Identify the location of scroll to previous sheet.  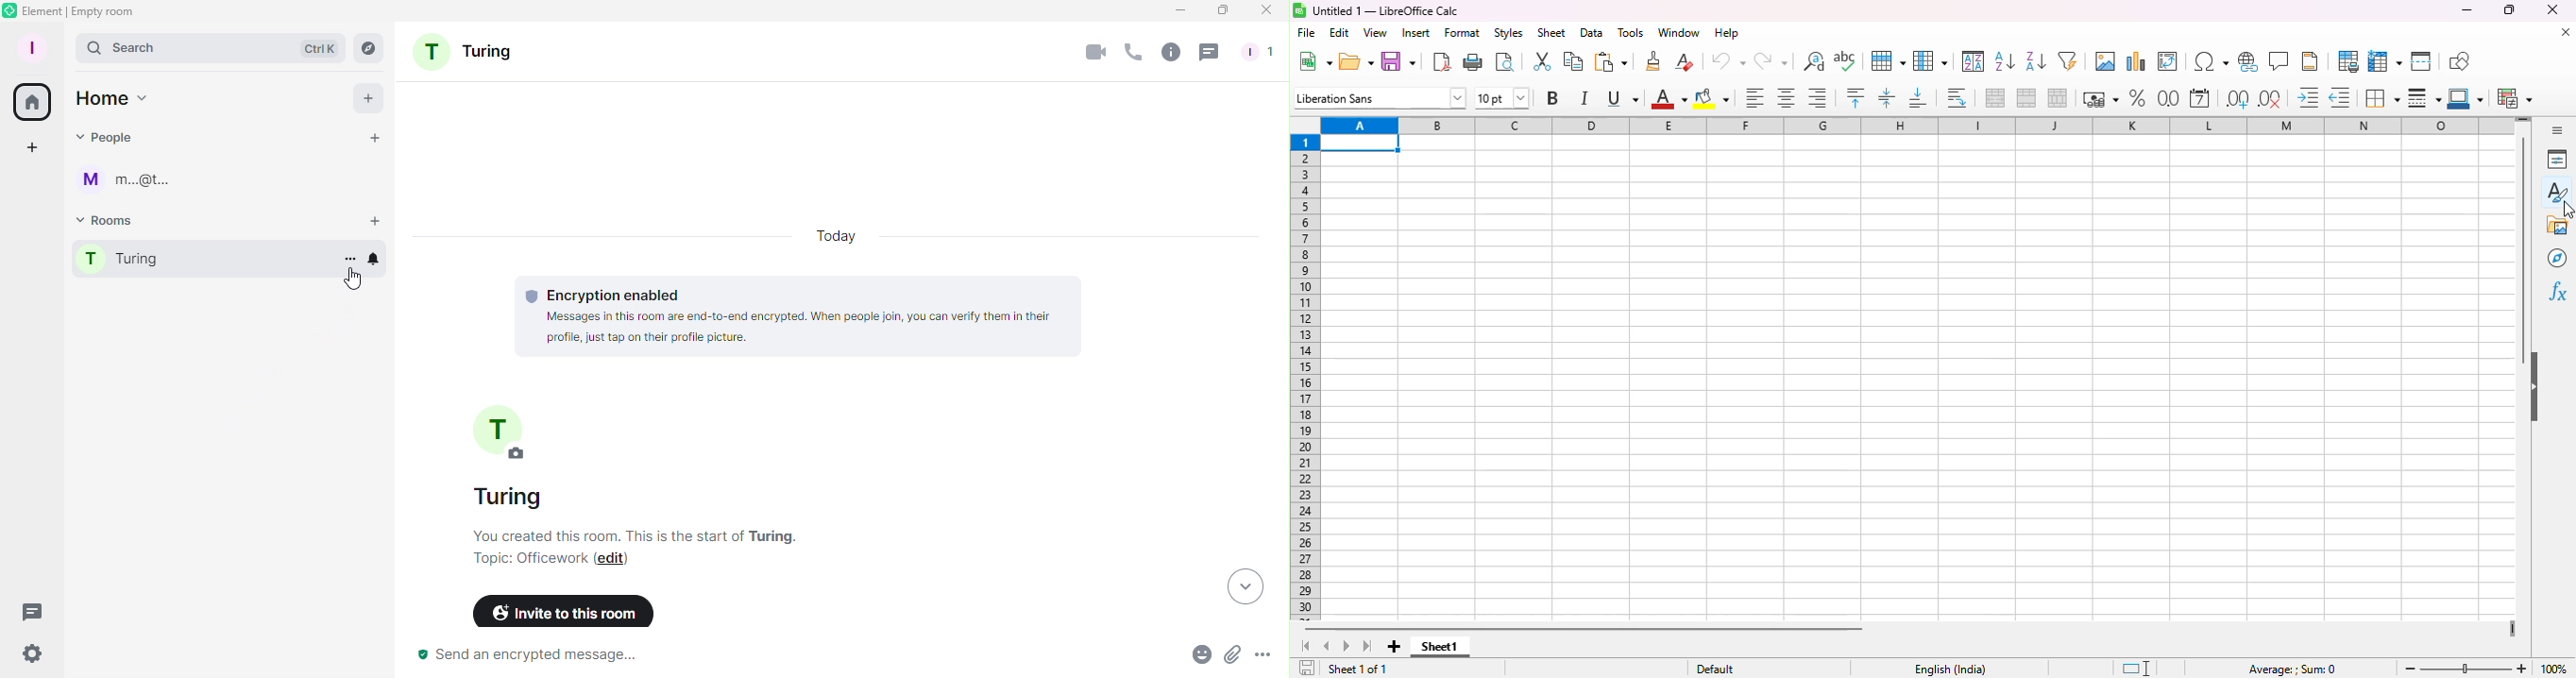
(1326, 647).